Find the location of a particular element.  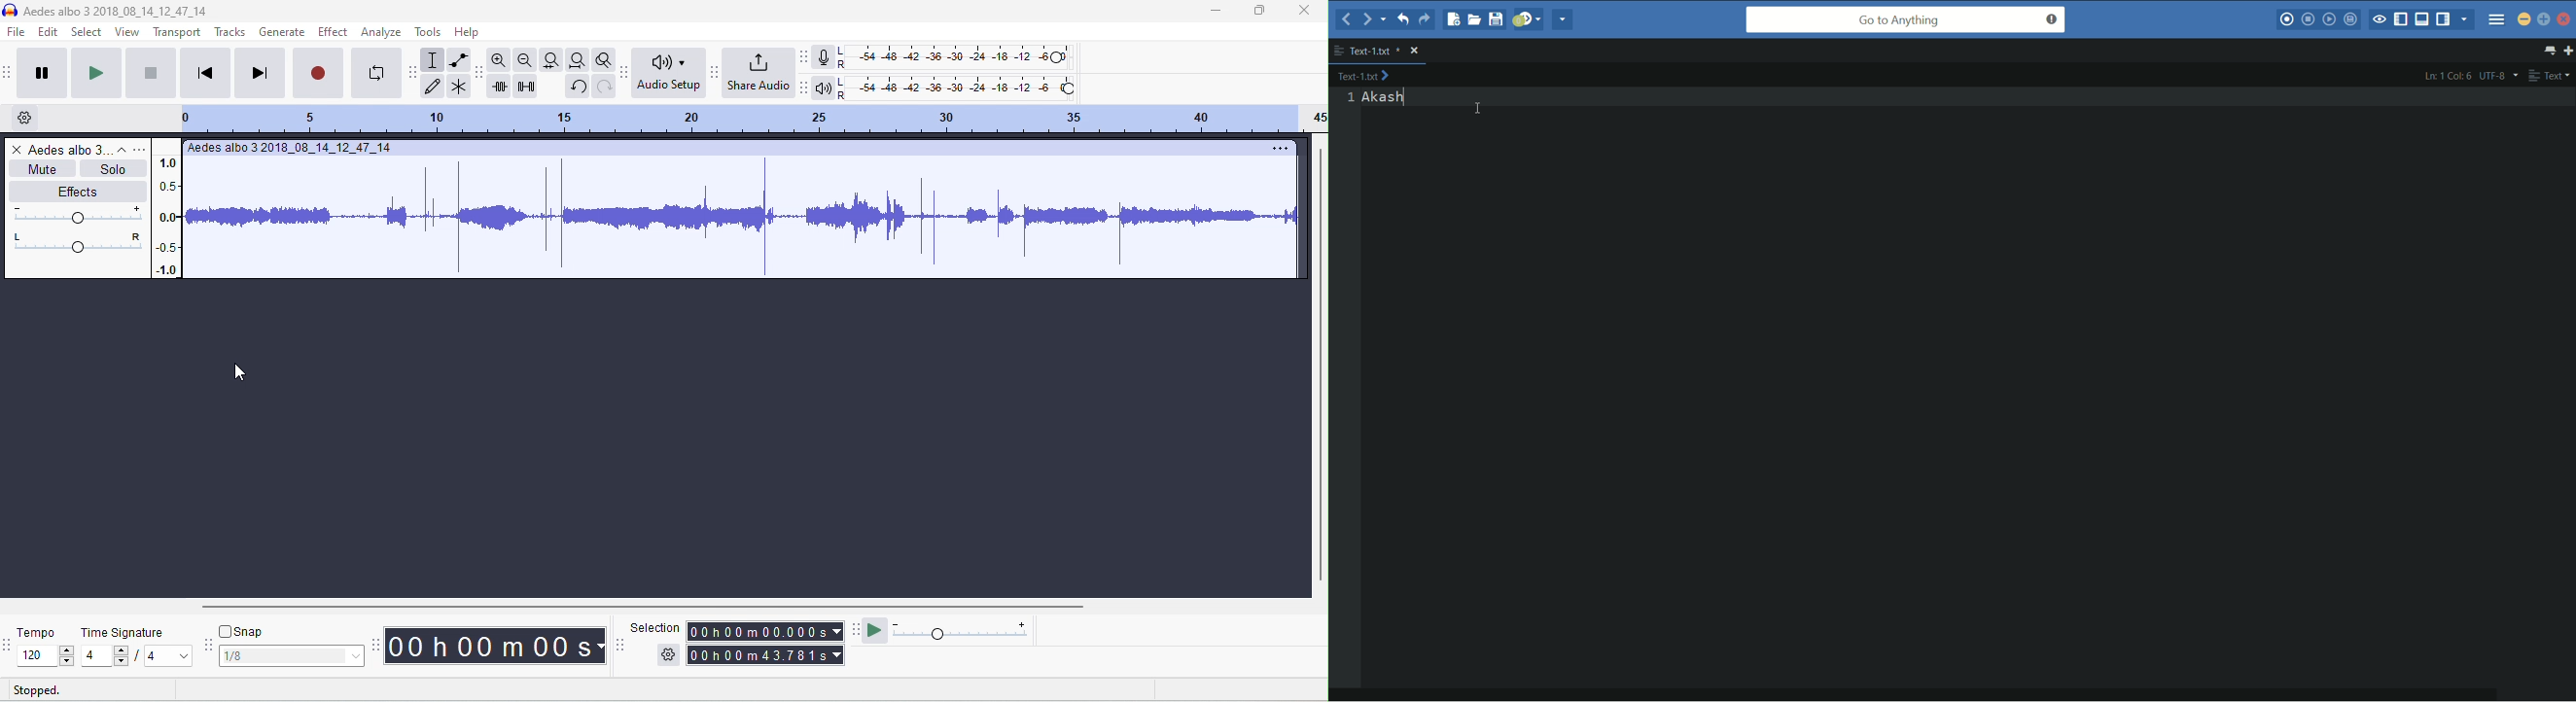

close is located at coordinates (1305, 9).